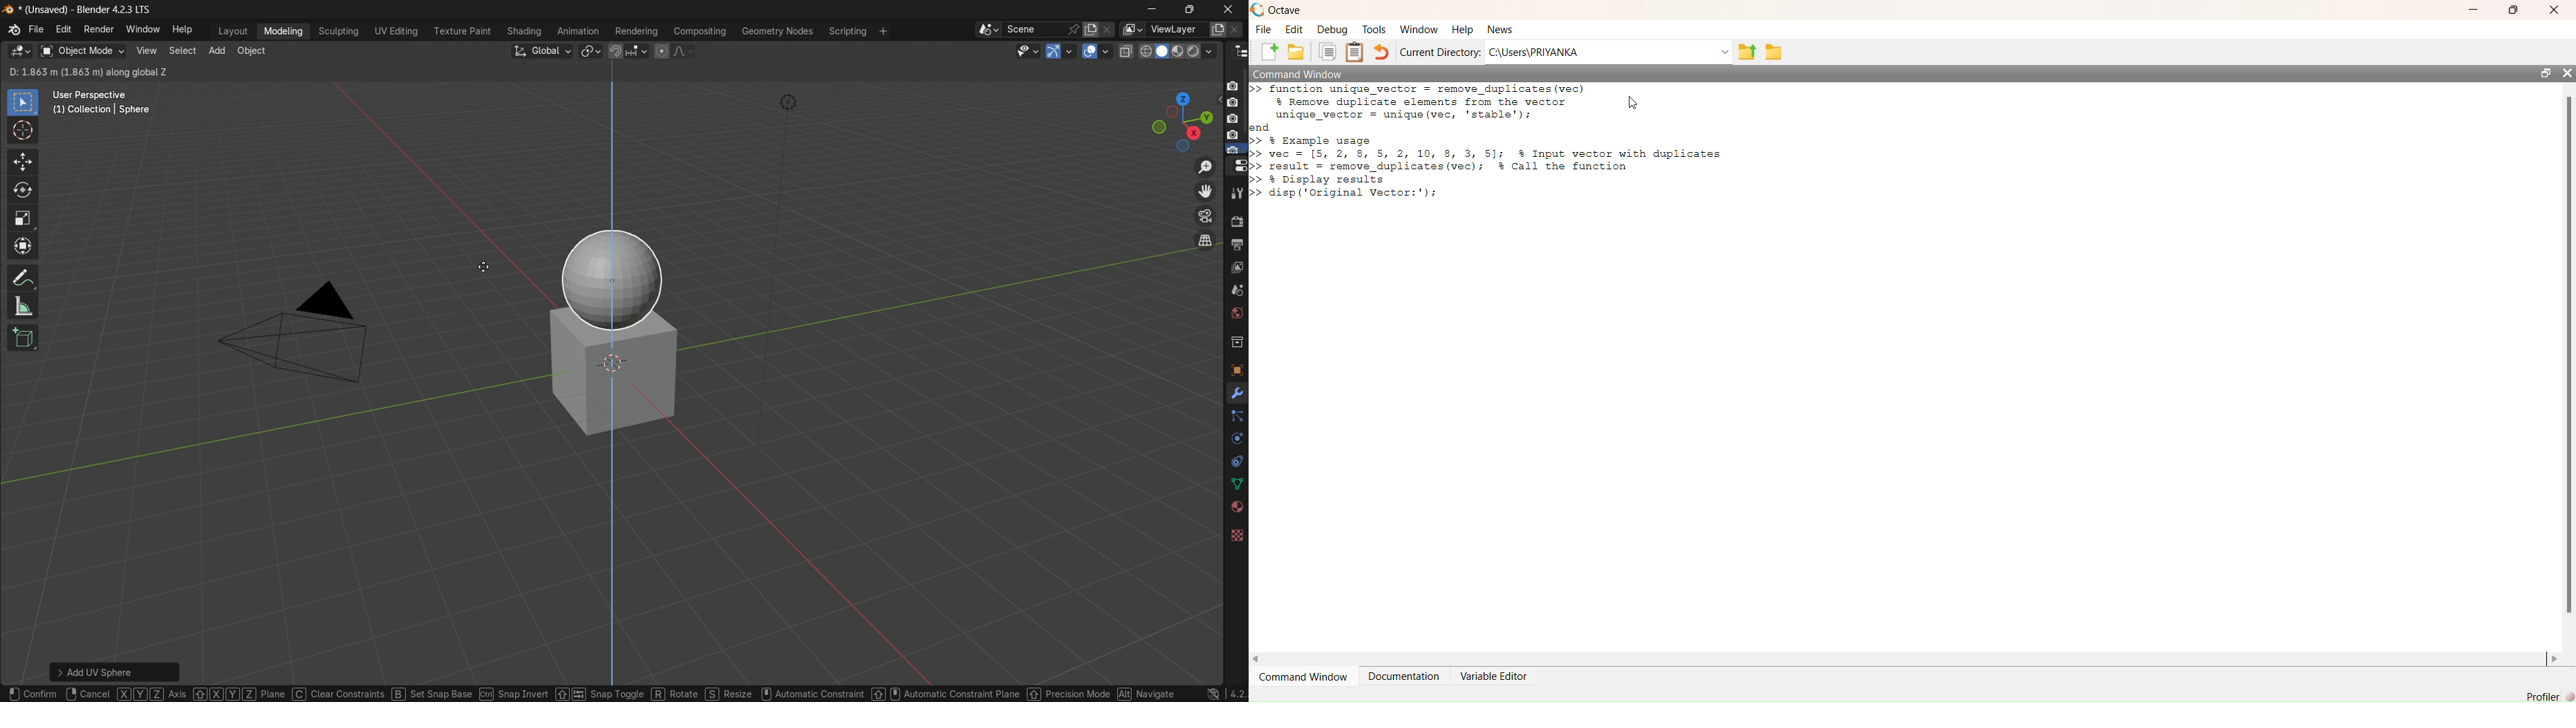 The height and width of the screenshot is (728, 2576). I want to click on browse views, so click(1133, 31).